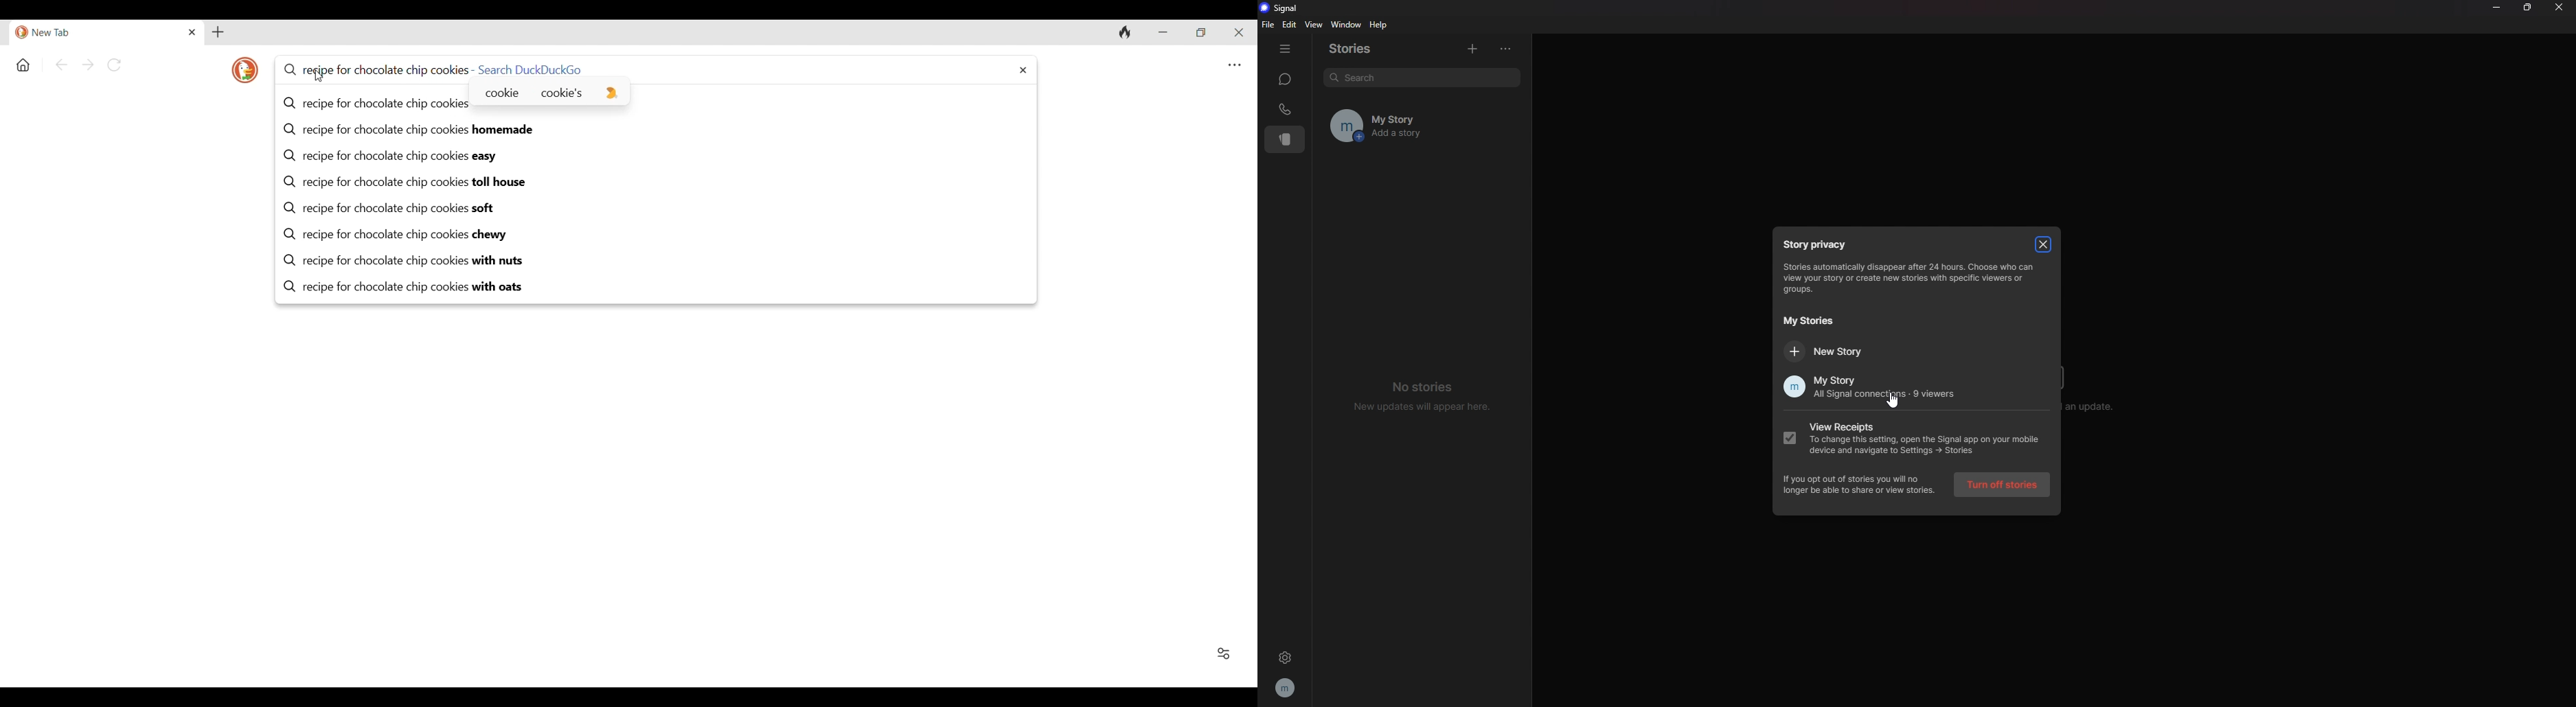 Image resolution: width=2576 pixels, height=728 pixels. What do you see at coordinates (1285, 657) in the screenshot?
I see `settings` at bounding box center [1285, 657].